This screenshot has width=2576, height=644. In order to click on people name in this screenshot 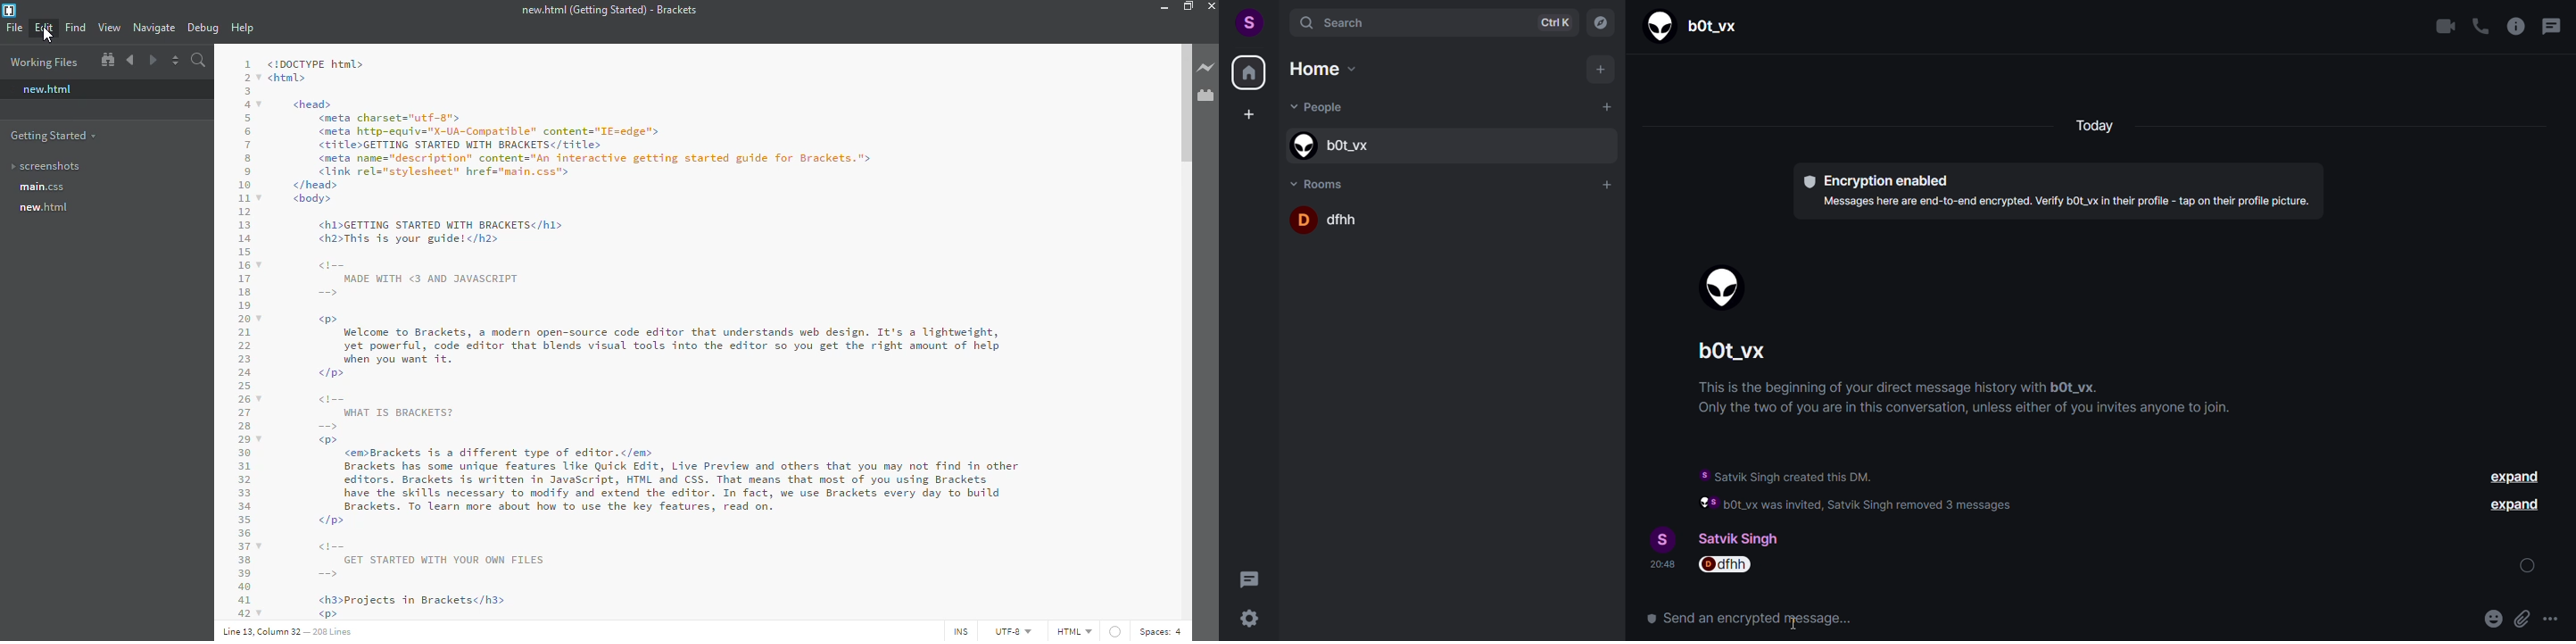, I will do `click(1698, 25)`.